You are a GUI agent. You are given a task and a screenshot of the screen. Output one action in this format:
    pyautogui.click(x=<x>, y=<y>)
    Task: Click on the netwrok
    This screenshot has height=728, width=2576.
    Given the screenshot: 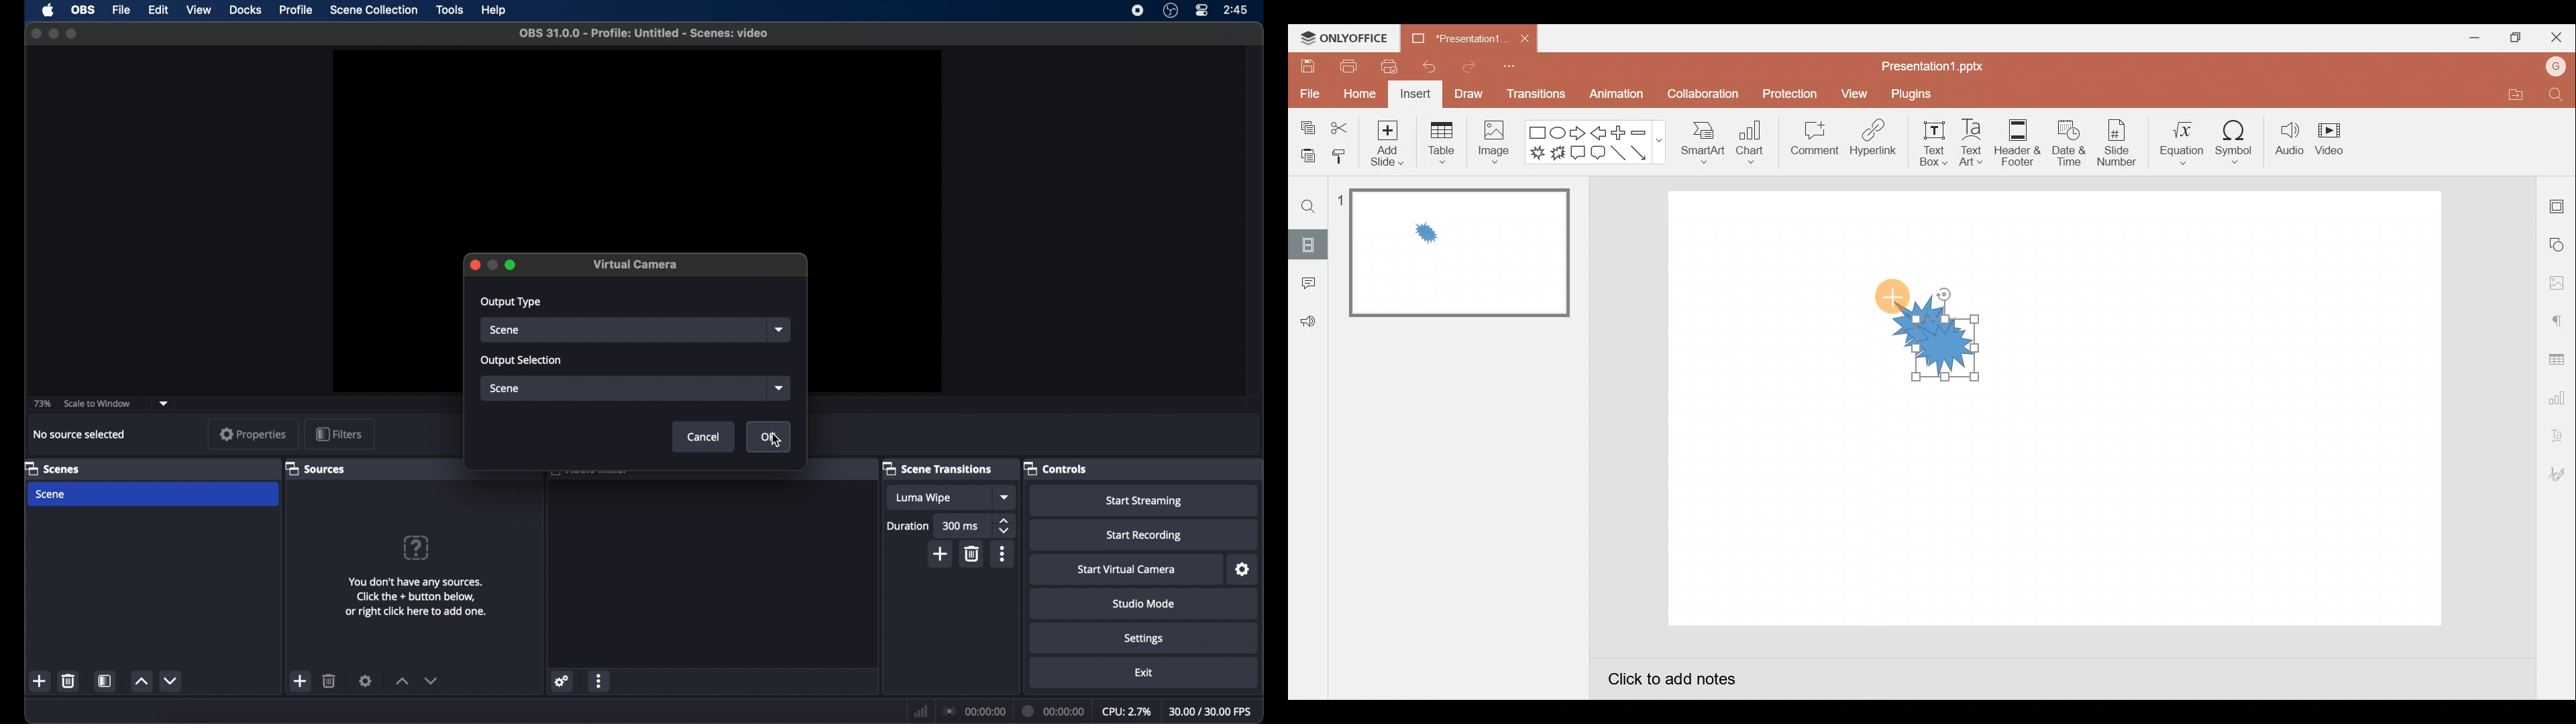 What is the action you would take?
    pyautogui.click(x=920, y=711)
    